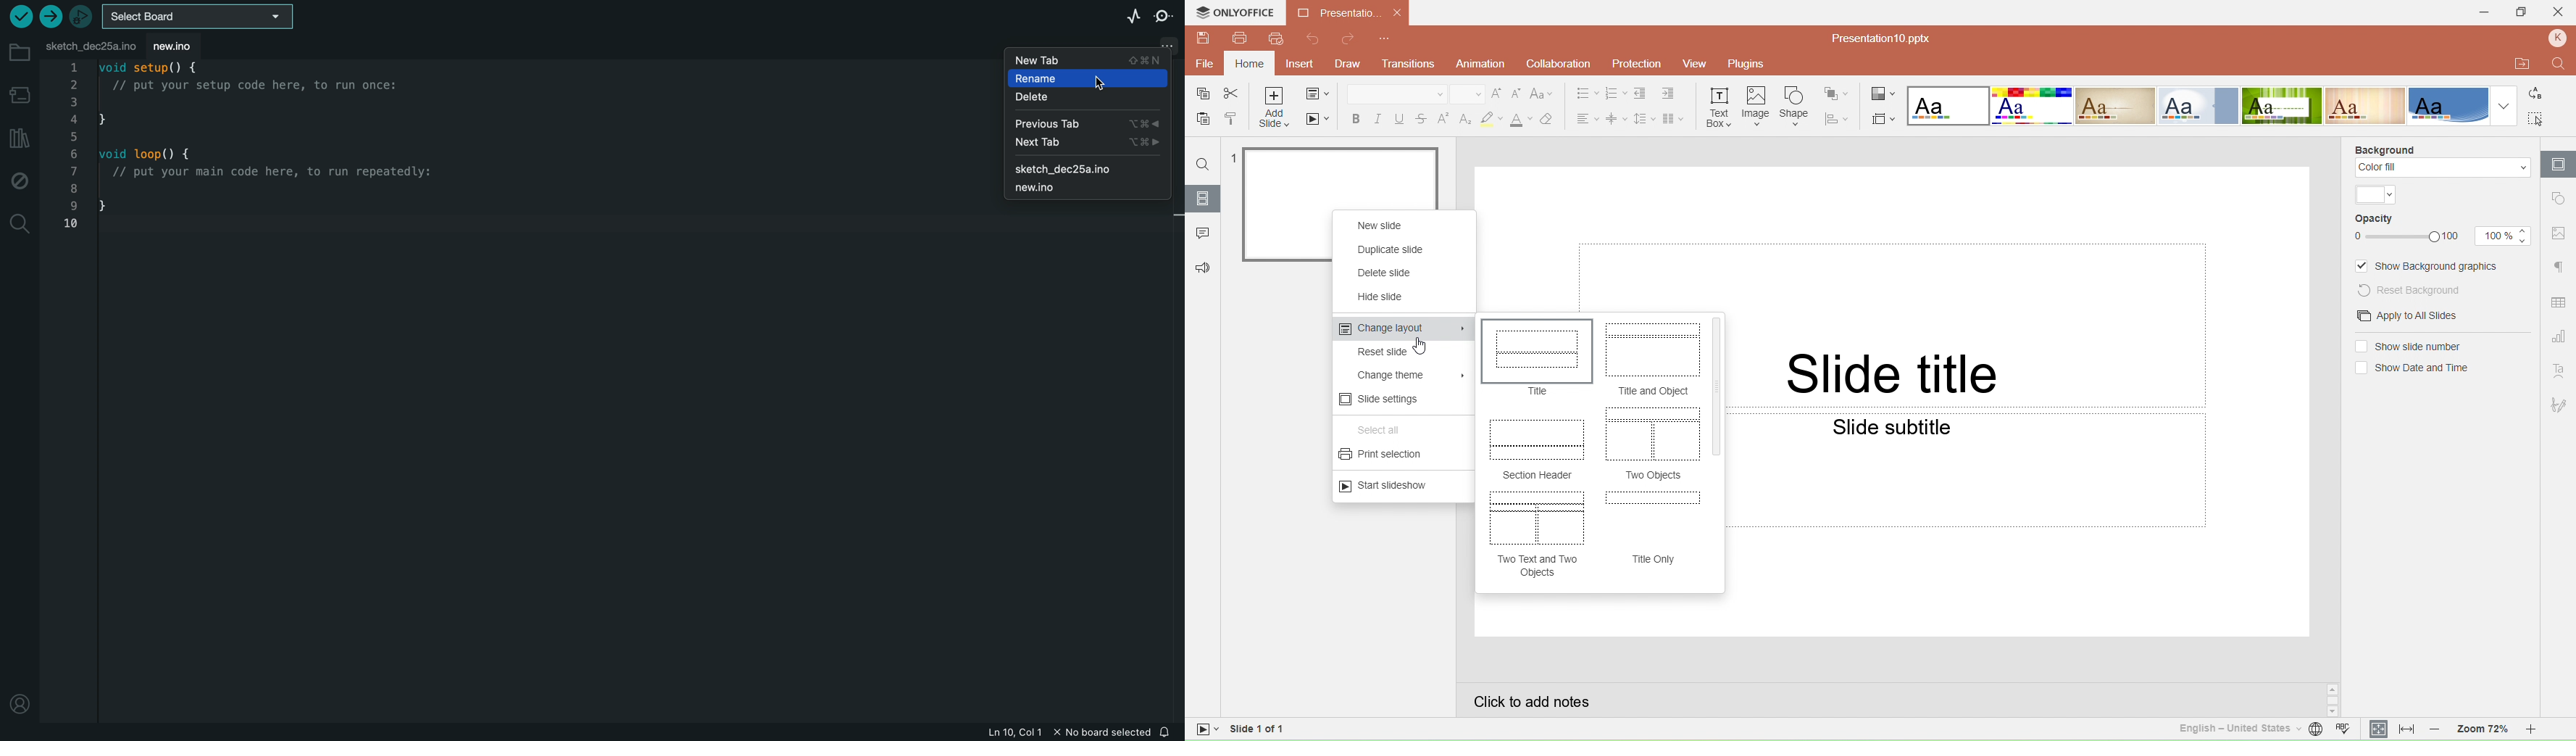 The height and width of the screenshot is (756, 2576). Describe the element at coordinates (2375, 220) in the screenshot. I see `Opacity` at that location.